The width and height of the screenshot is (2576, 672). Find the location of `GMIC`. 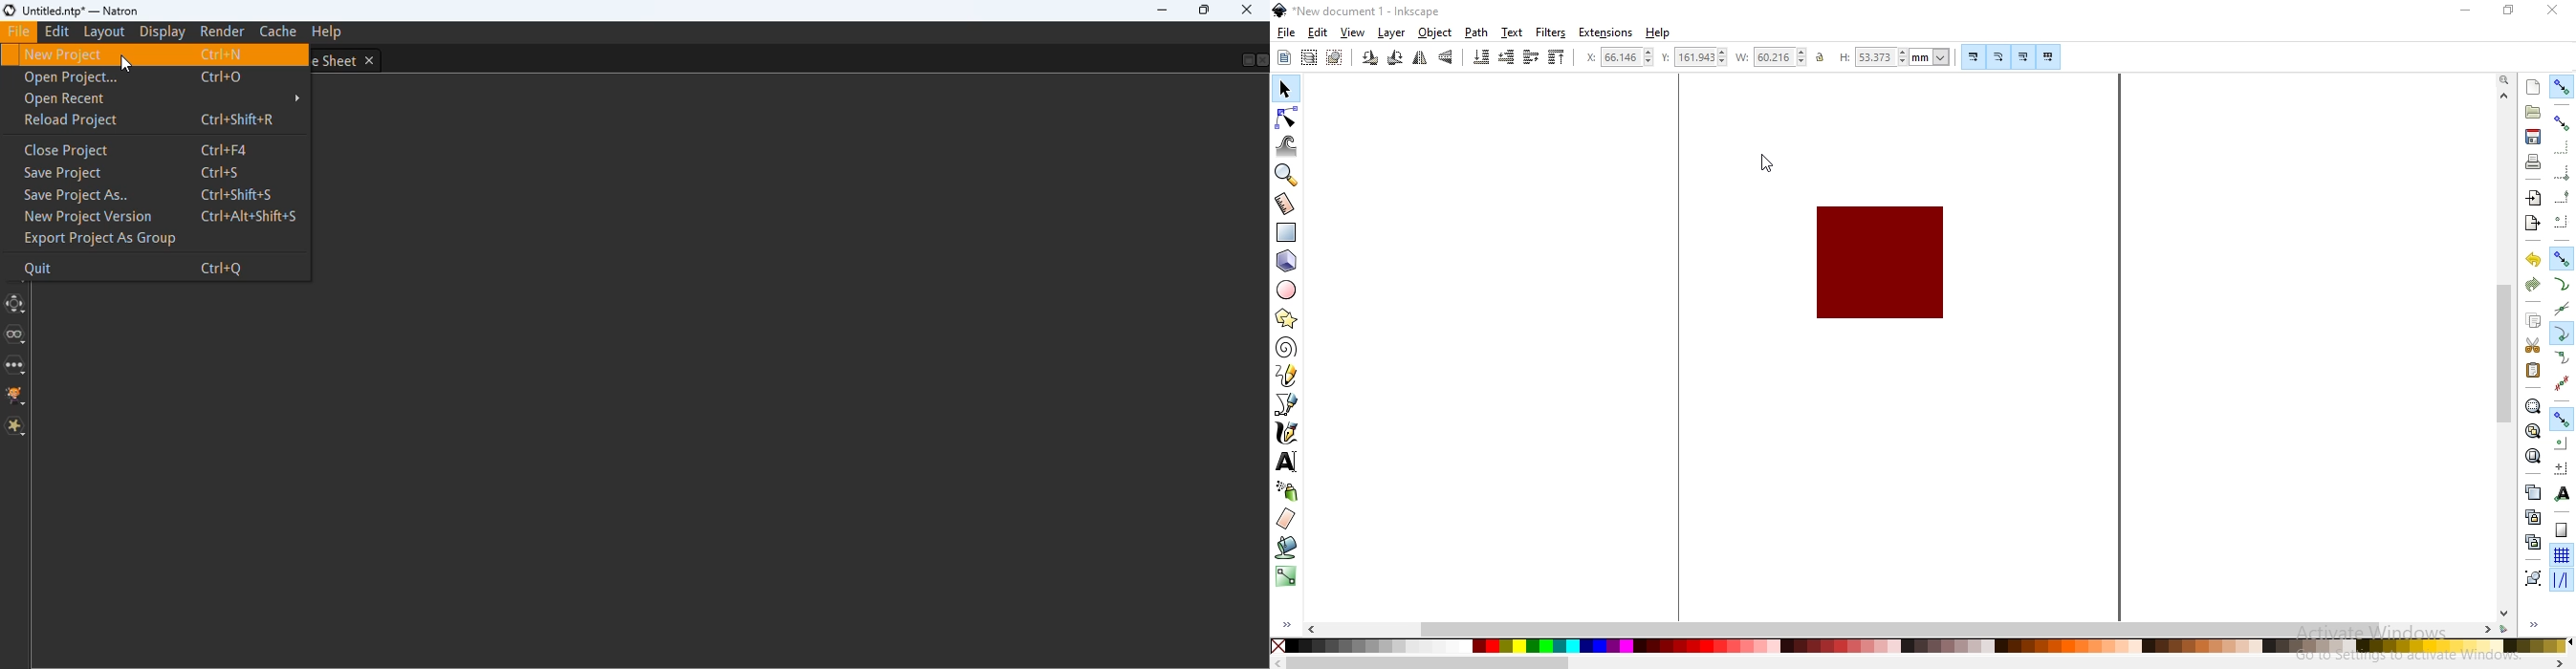

GMIC is located at coordinates (16, 397).